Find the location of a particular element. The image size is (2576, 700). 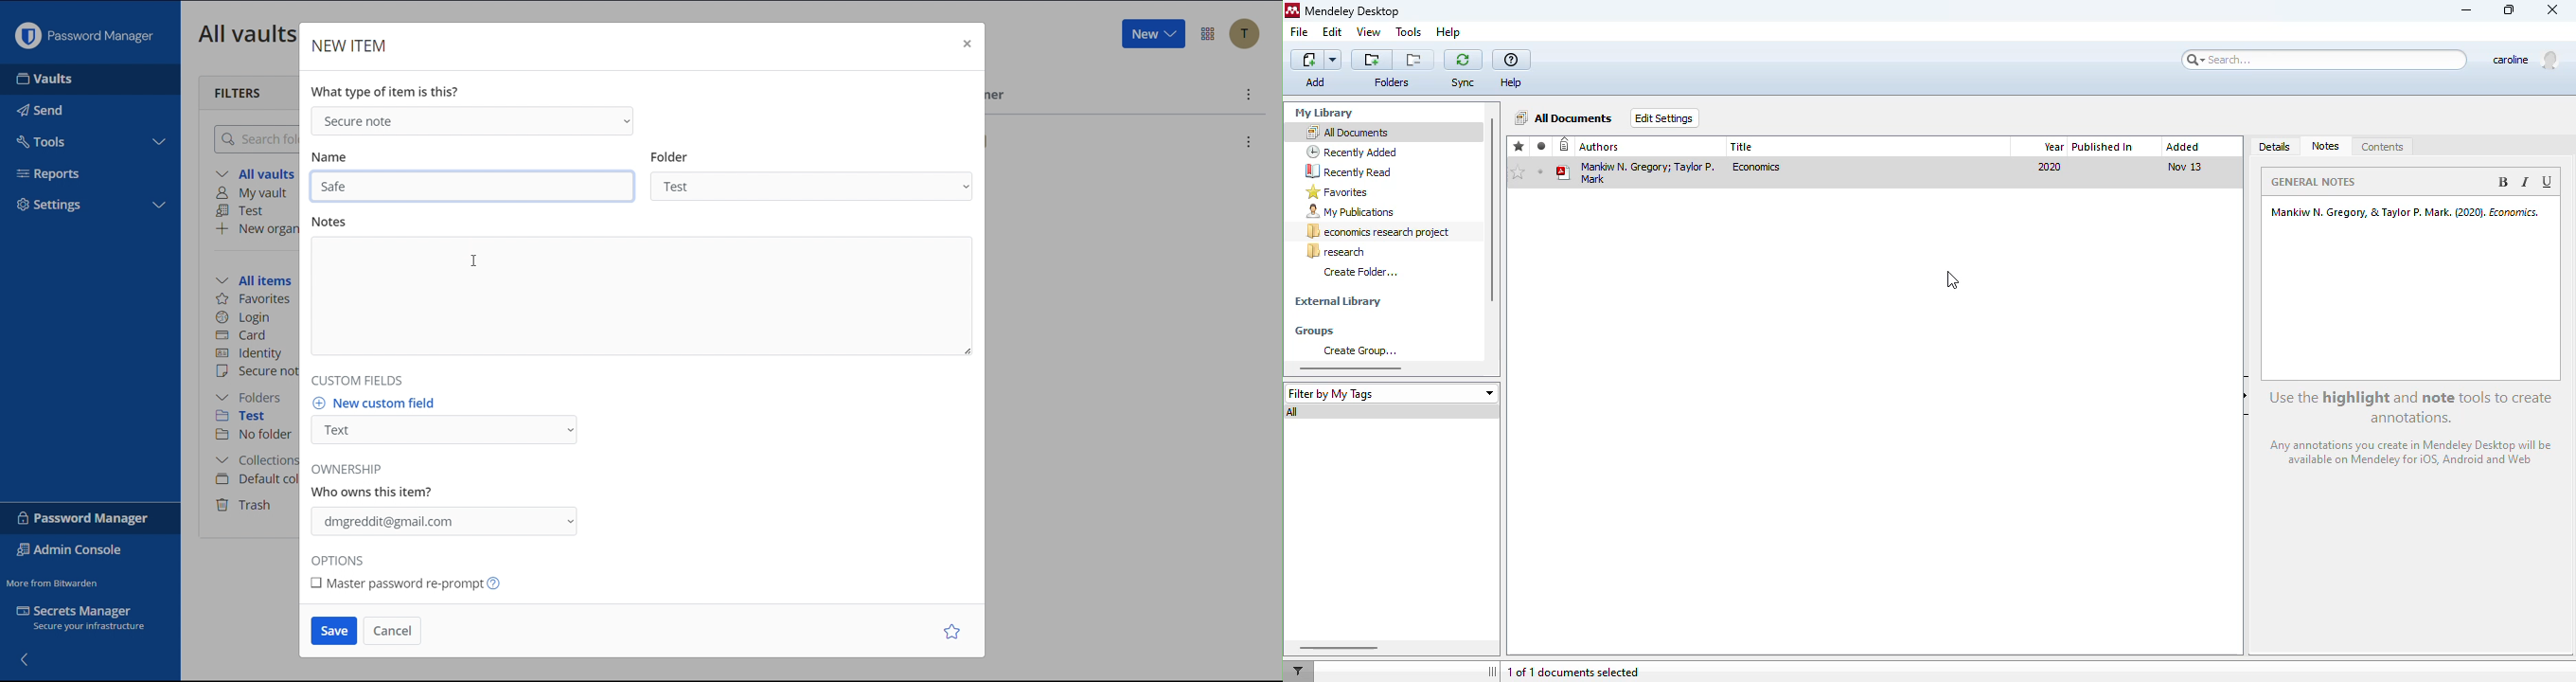

2020 is located at coordinates (2050, 167).